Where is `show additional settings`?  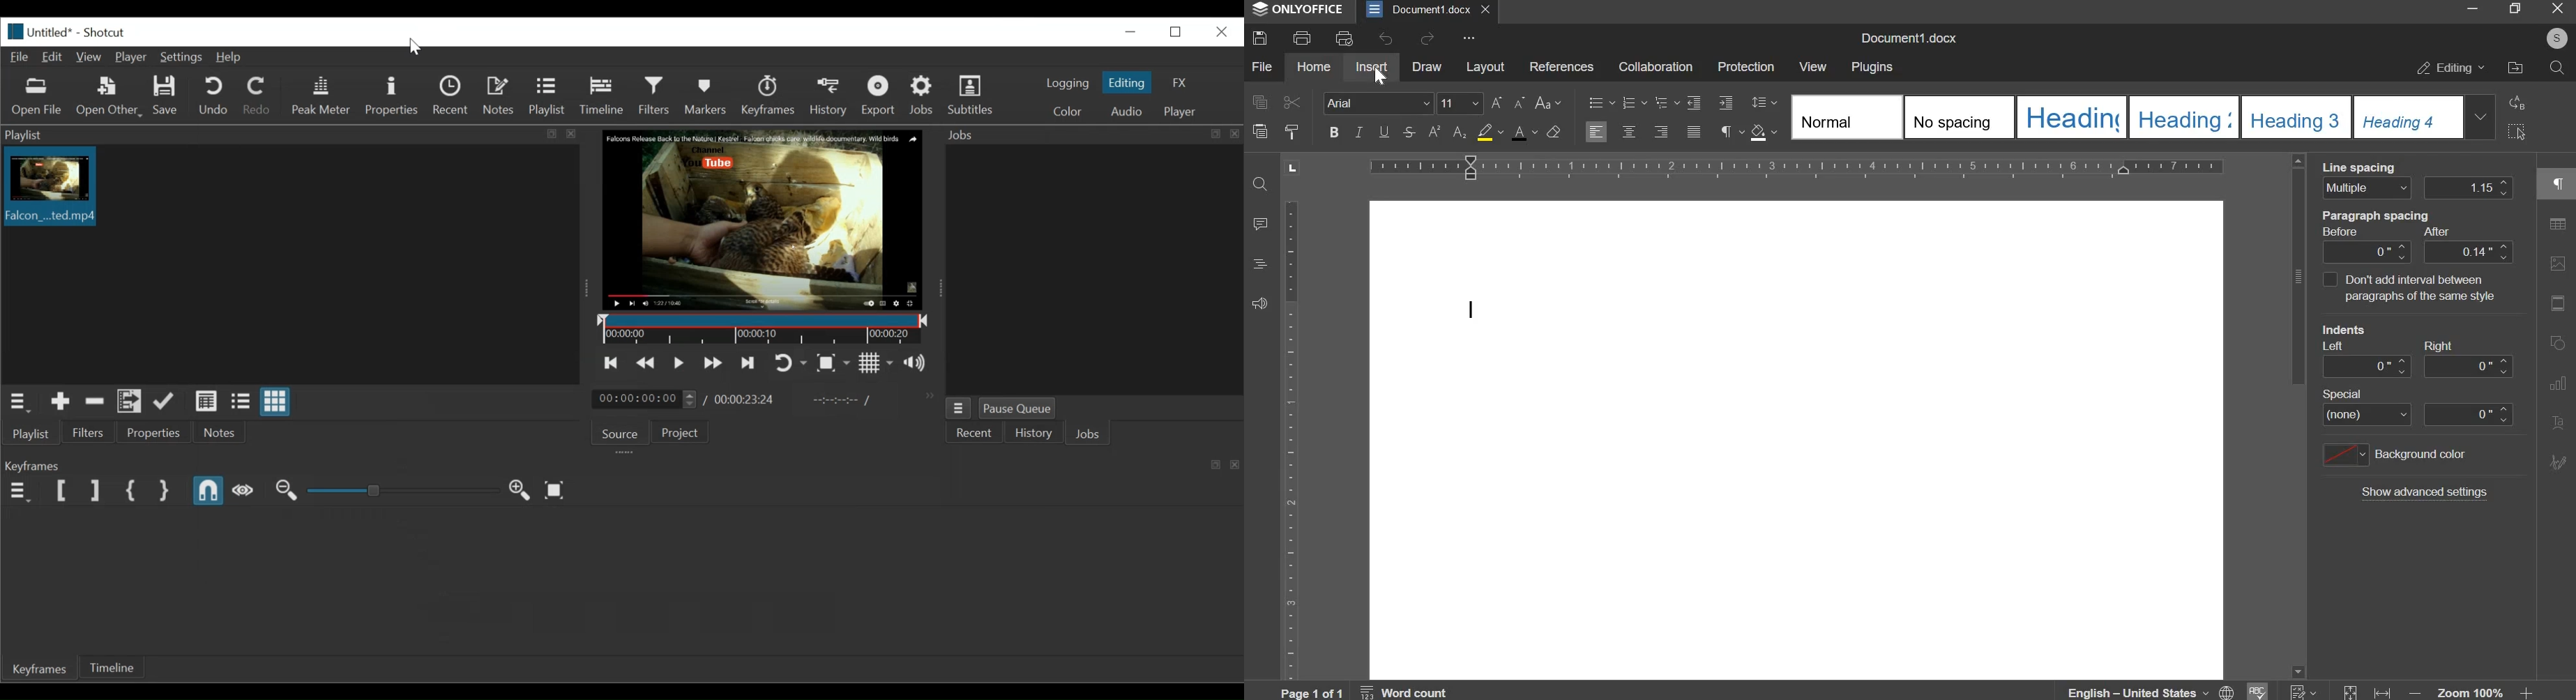
show additional settings is located at coordinates (2424, 492).